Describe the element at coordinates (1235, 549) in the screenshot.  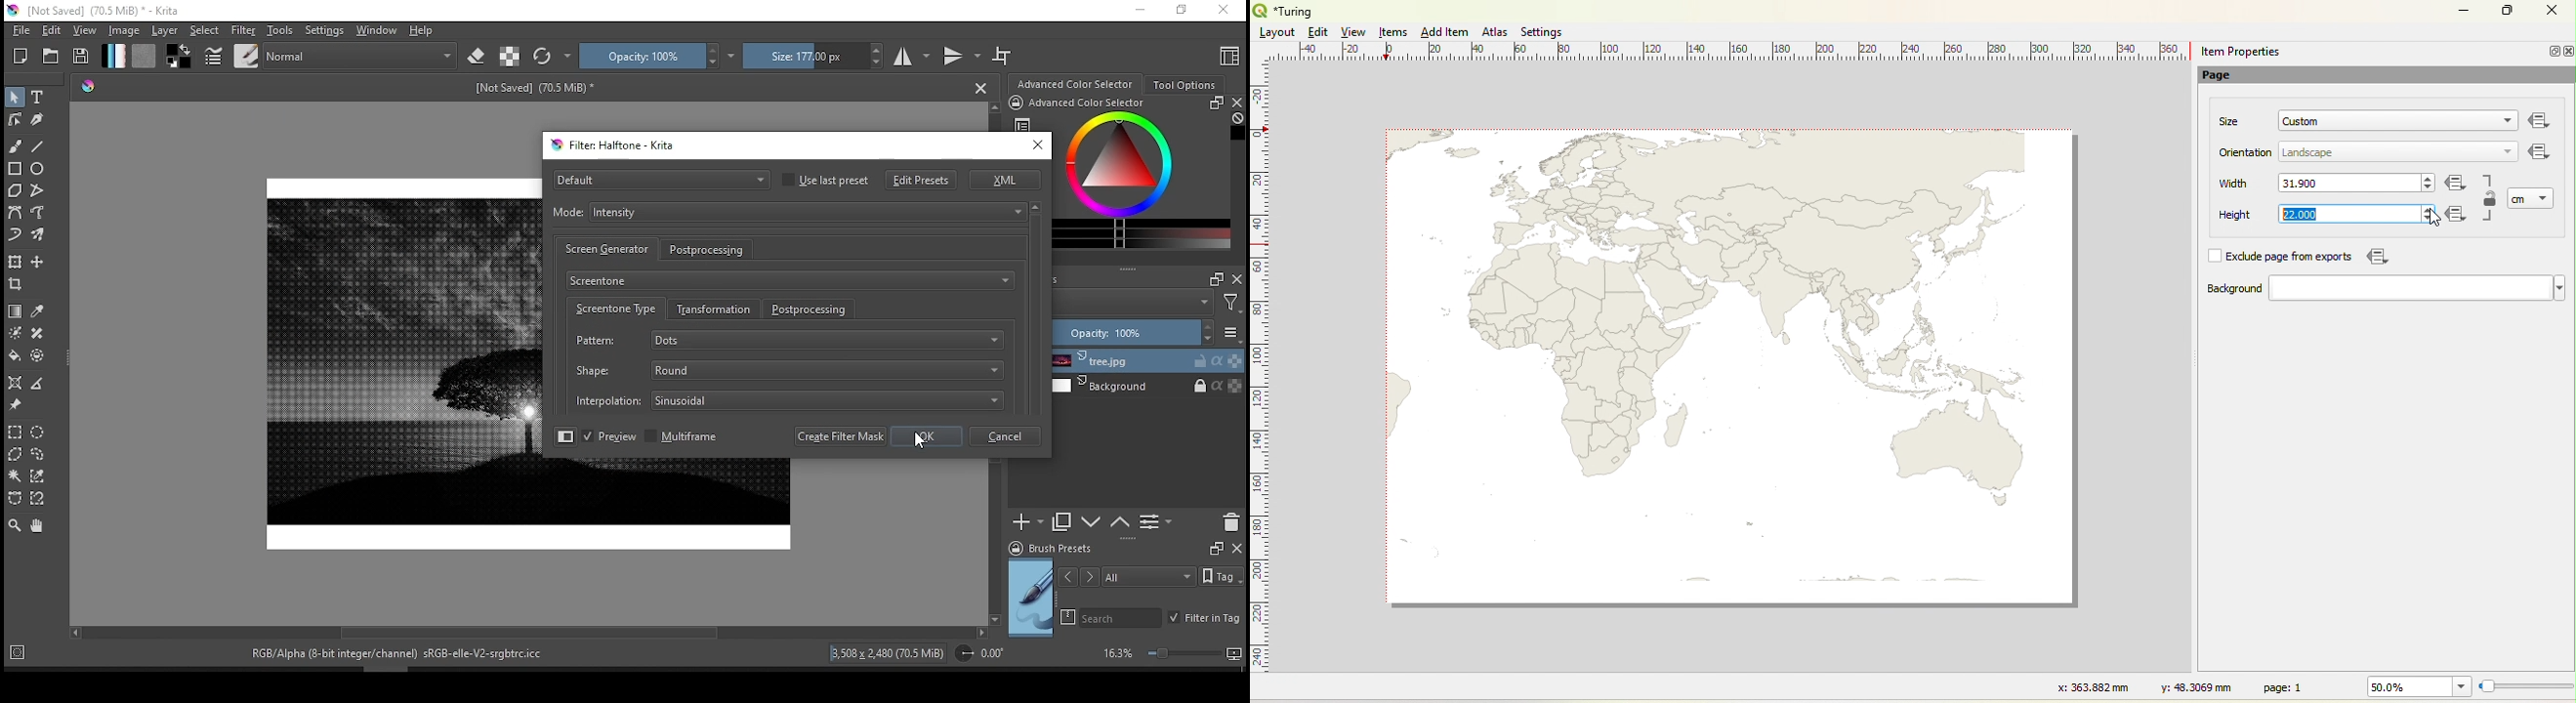
I see `close docker` at that location.